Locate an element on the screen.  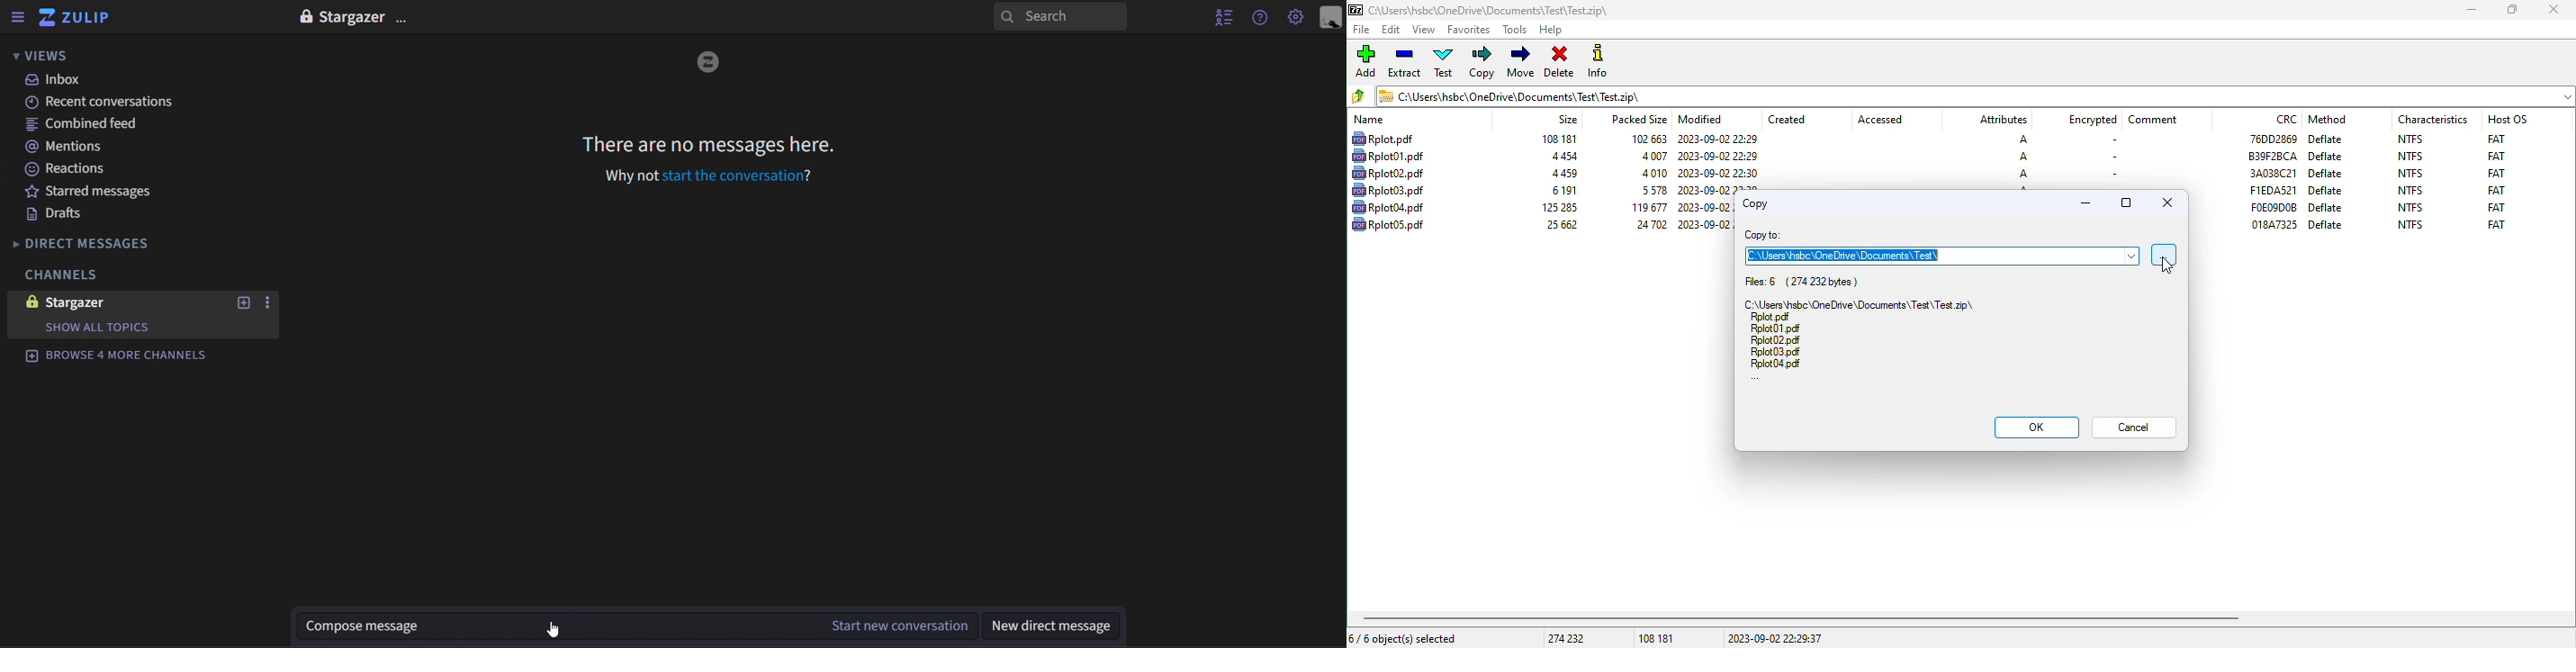
accessed is located at coordinates (1880, 120).